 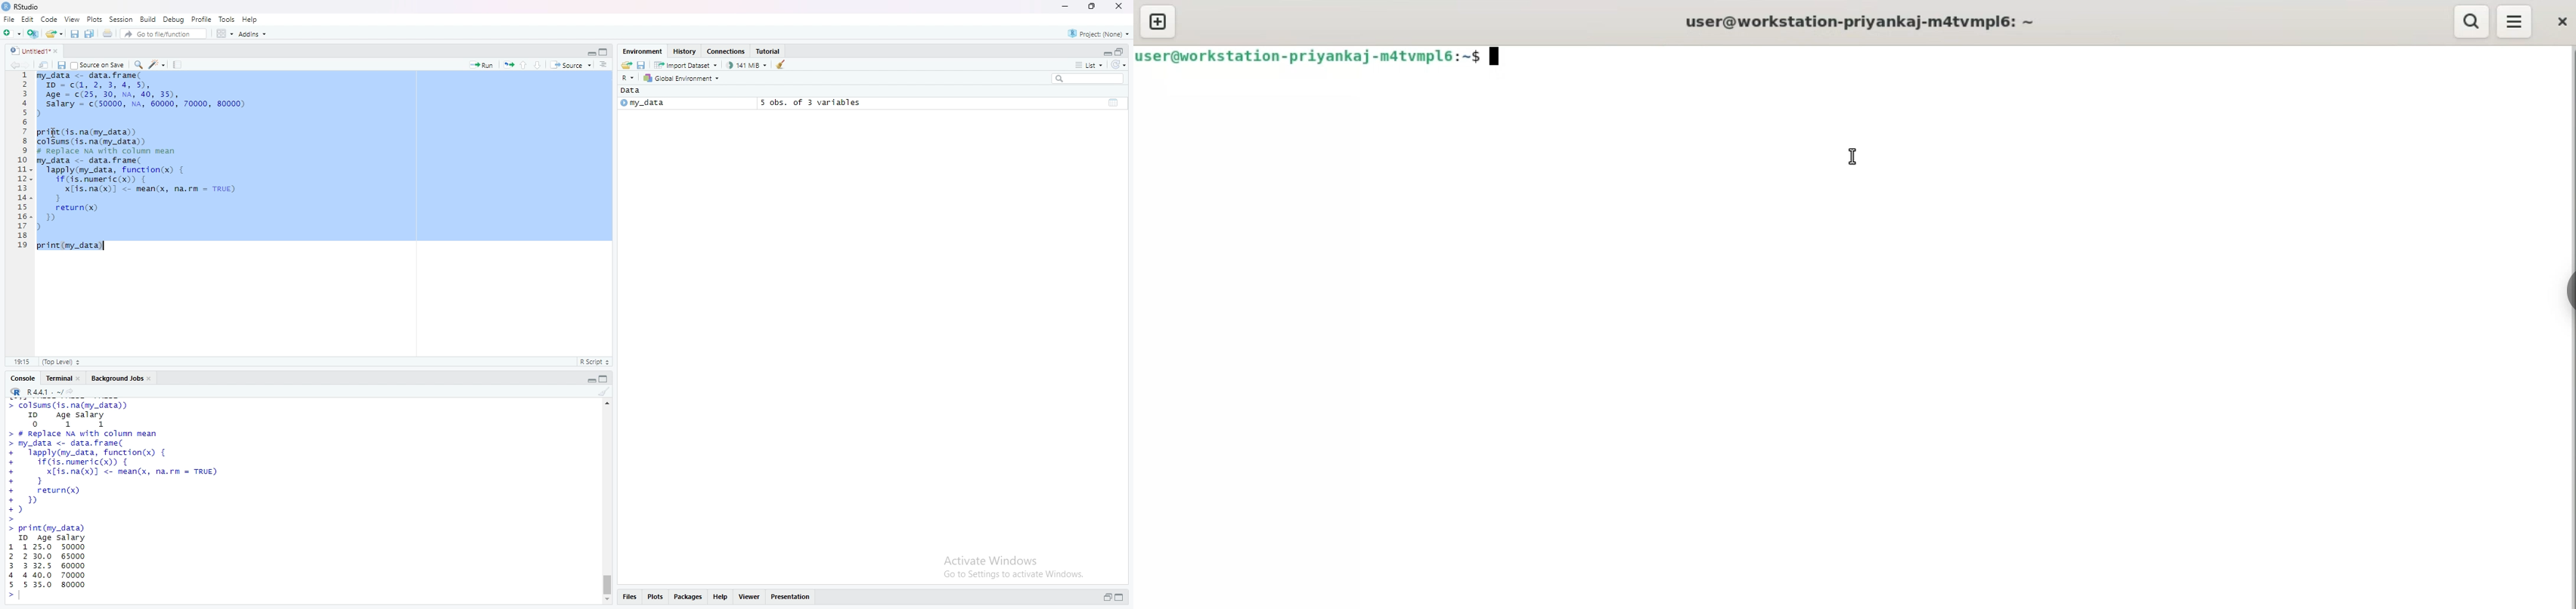 What do you see at coordinates (54, 133) in the screenshot?
I see `cursor` at bounding box center [54, 133].